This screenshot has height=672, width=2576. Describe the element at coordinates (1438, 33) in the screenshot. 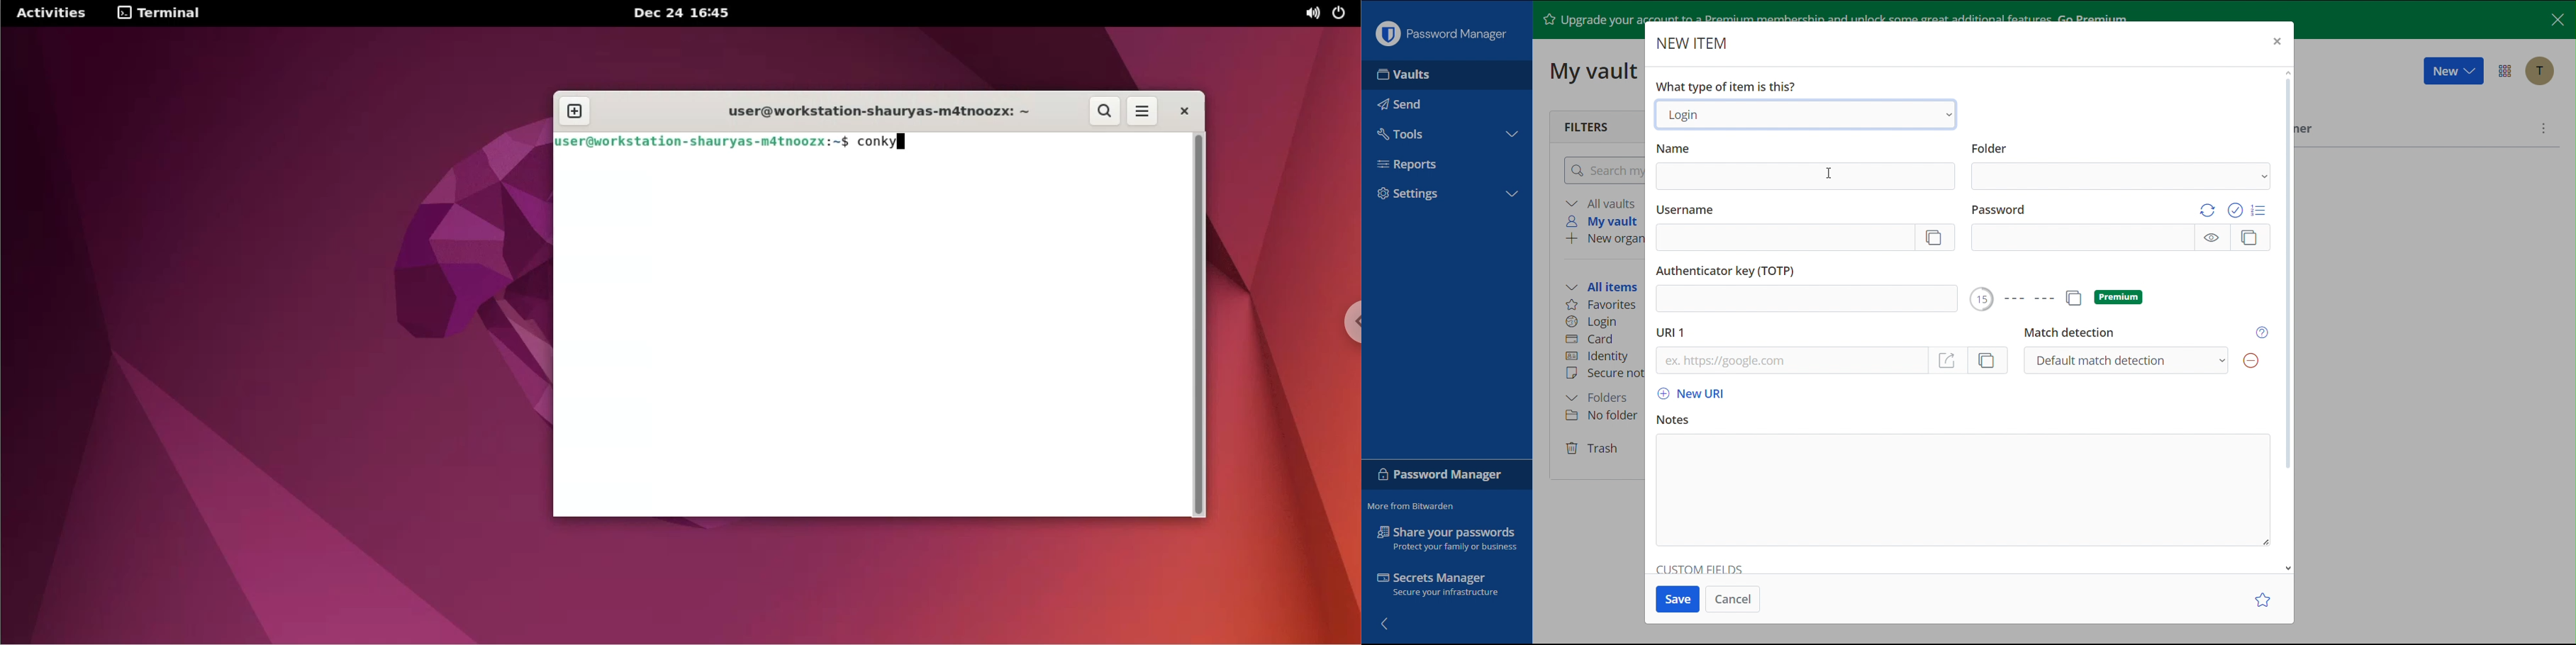

I see `Password Manager` at that location.